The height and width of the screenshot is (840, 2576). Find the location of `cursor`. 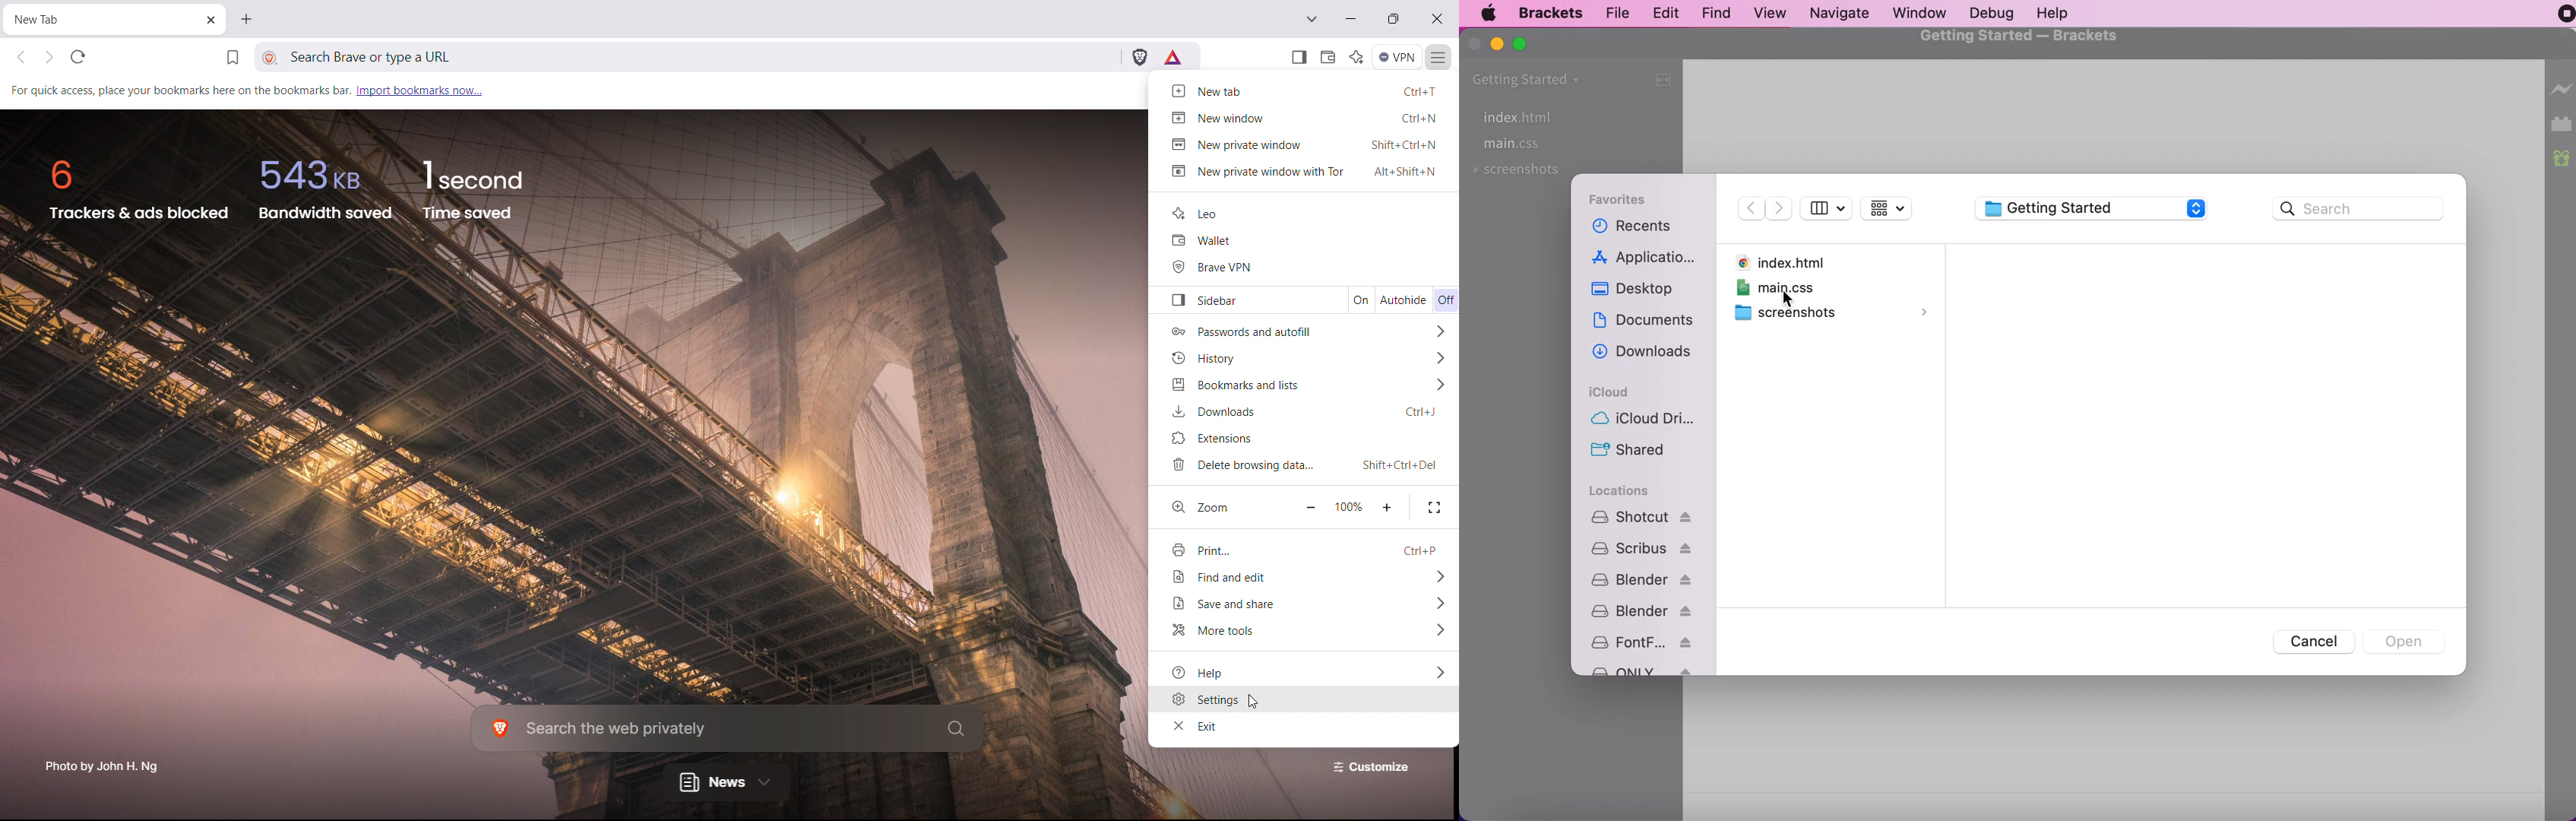

cursor is located at coordinates (1255, 702).